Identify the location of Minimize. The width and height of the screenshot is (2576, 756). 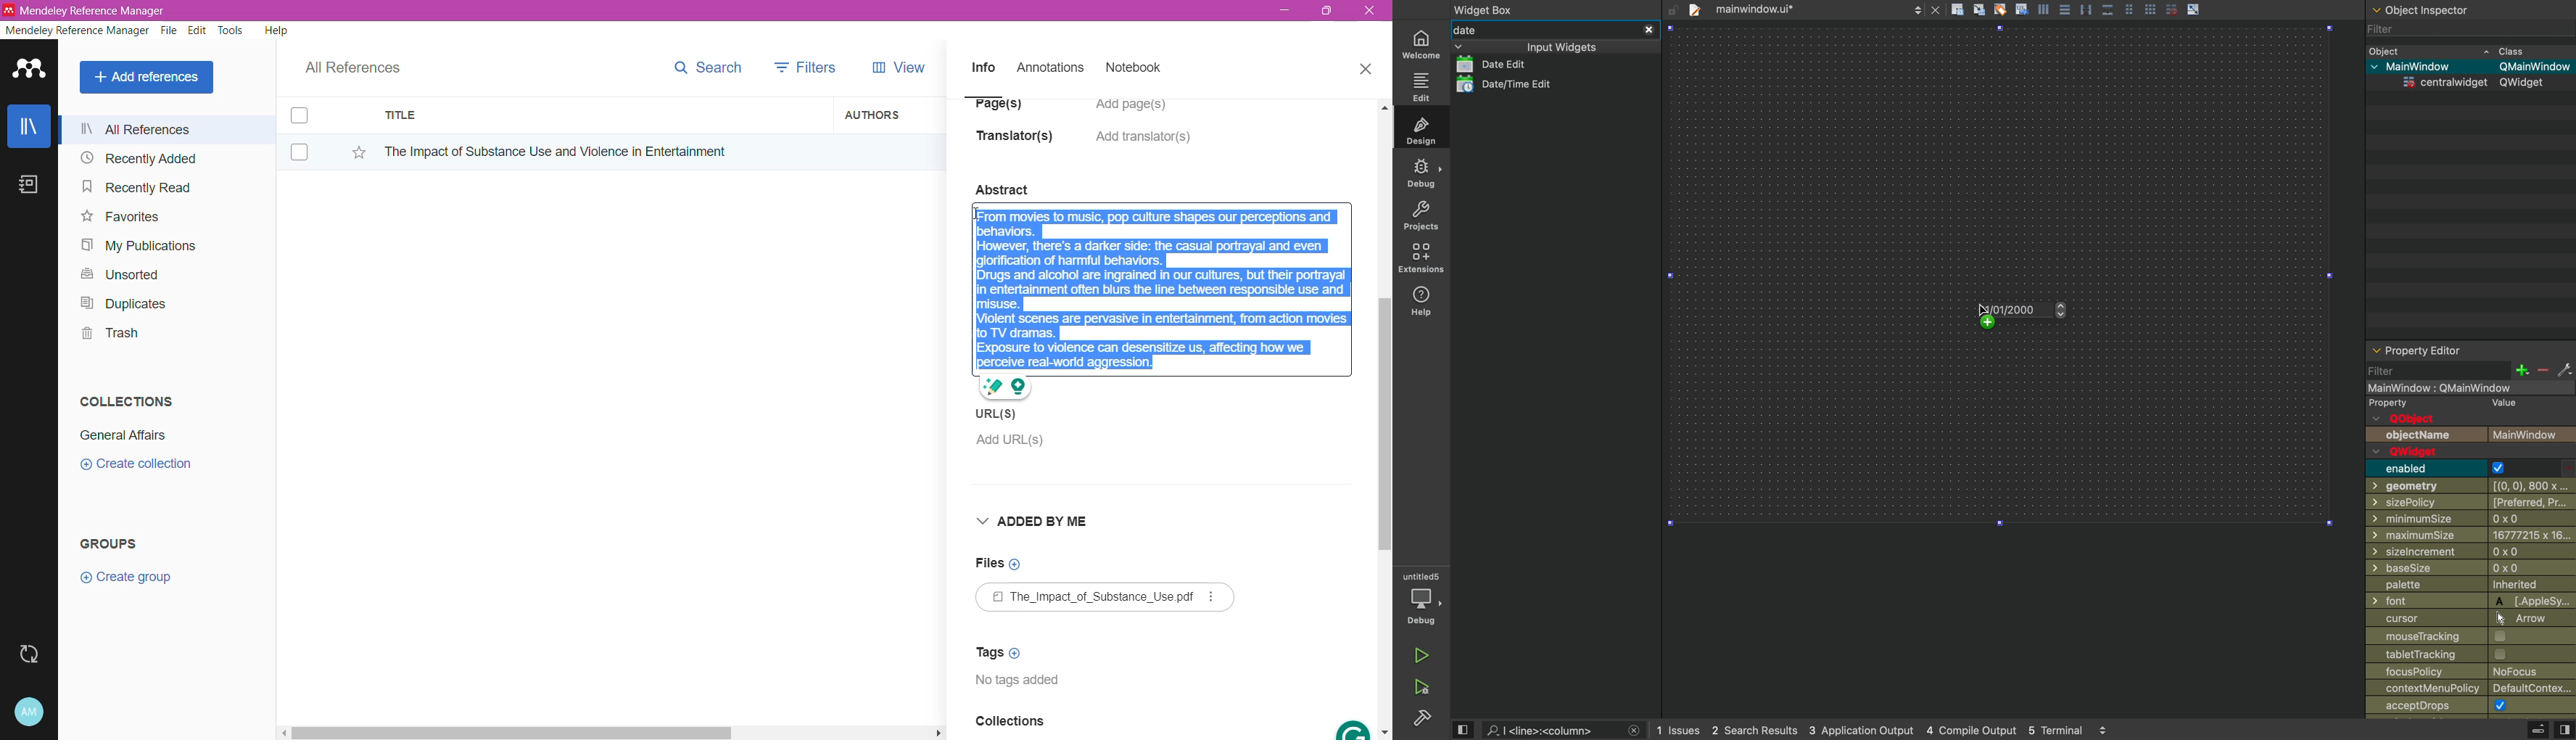
(1284, 11).